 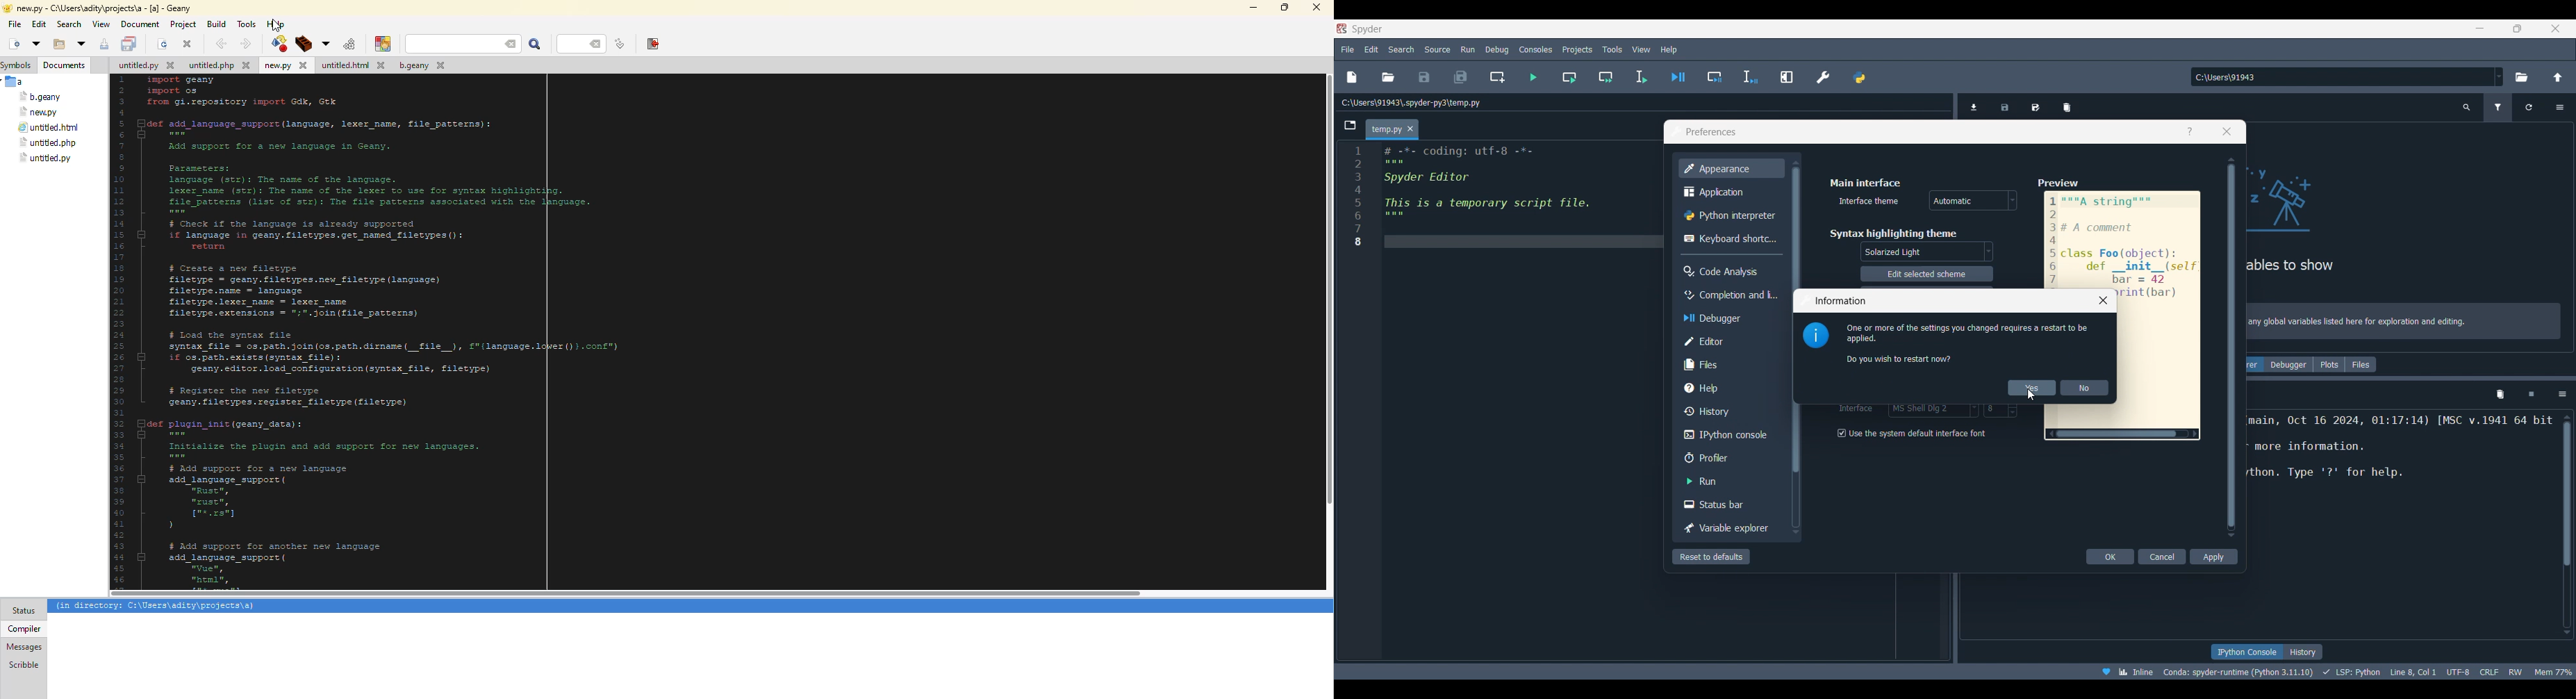 I want to click on a, so click(x=16, y=81).